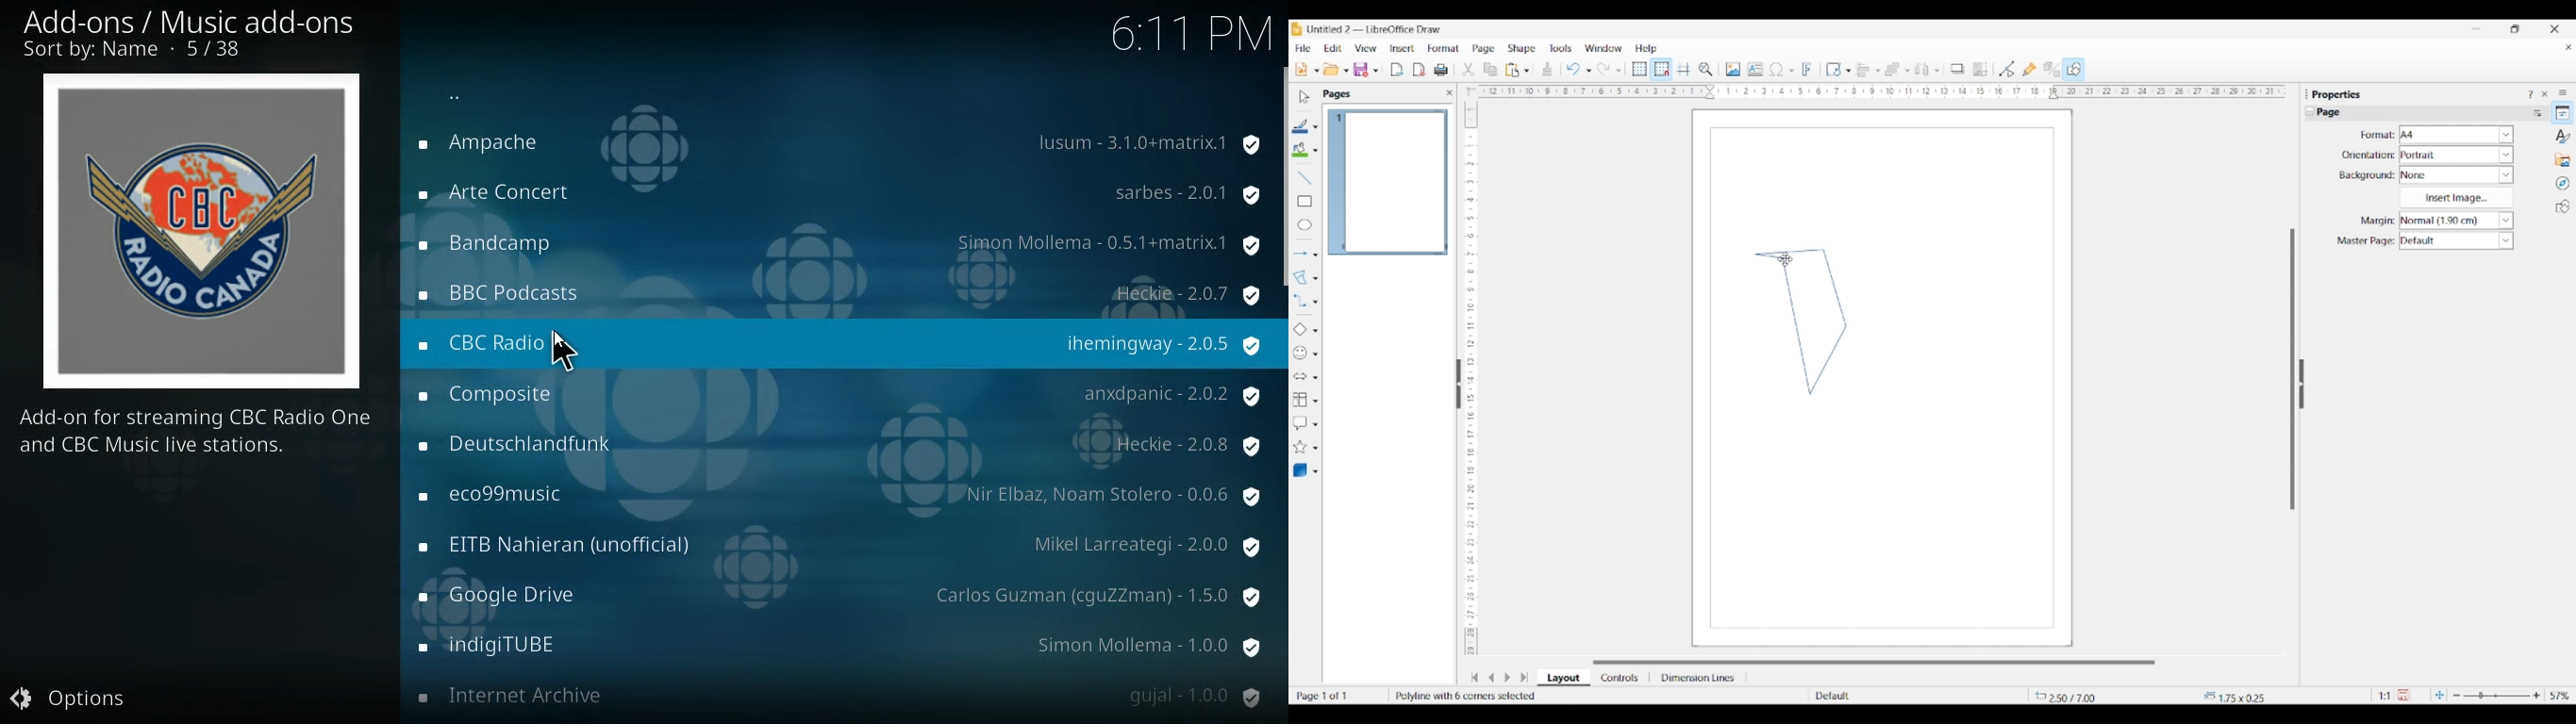 Image resolution: width=2576 pixels, height=728 pixels. What do you see at coordinates (1183, 697) in the screenshot?
I see `protection` at bounding box center [1183, 697].